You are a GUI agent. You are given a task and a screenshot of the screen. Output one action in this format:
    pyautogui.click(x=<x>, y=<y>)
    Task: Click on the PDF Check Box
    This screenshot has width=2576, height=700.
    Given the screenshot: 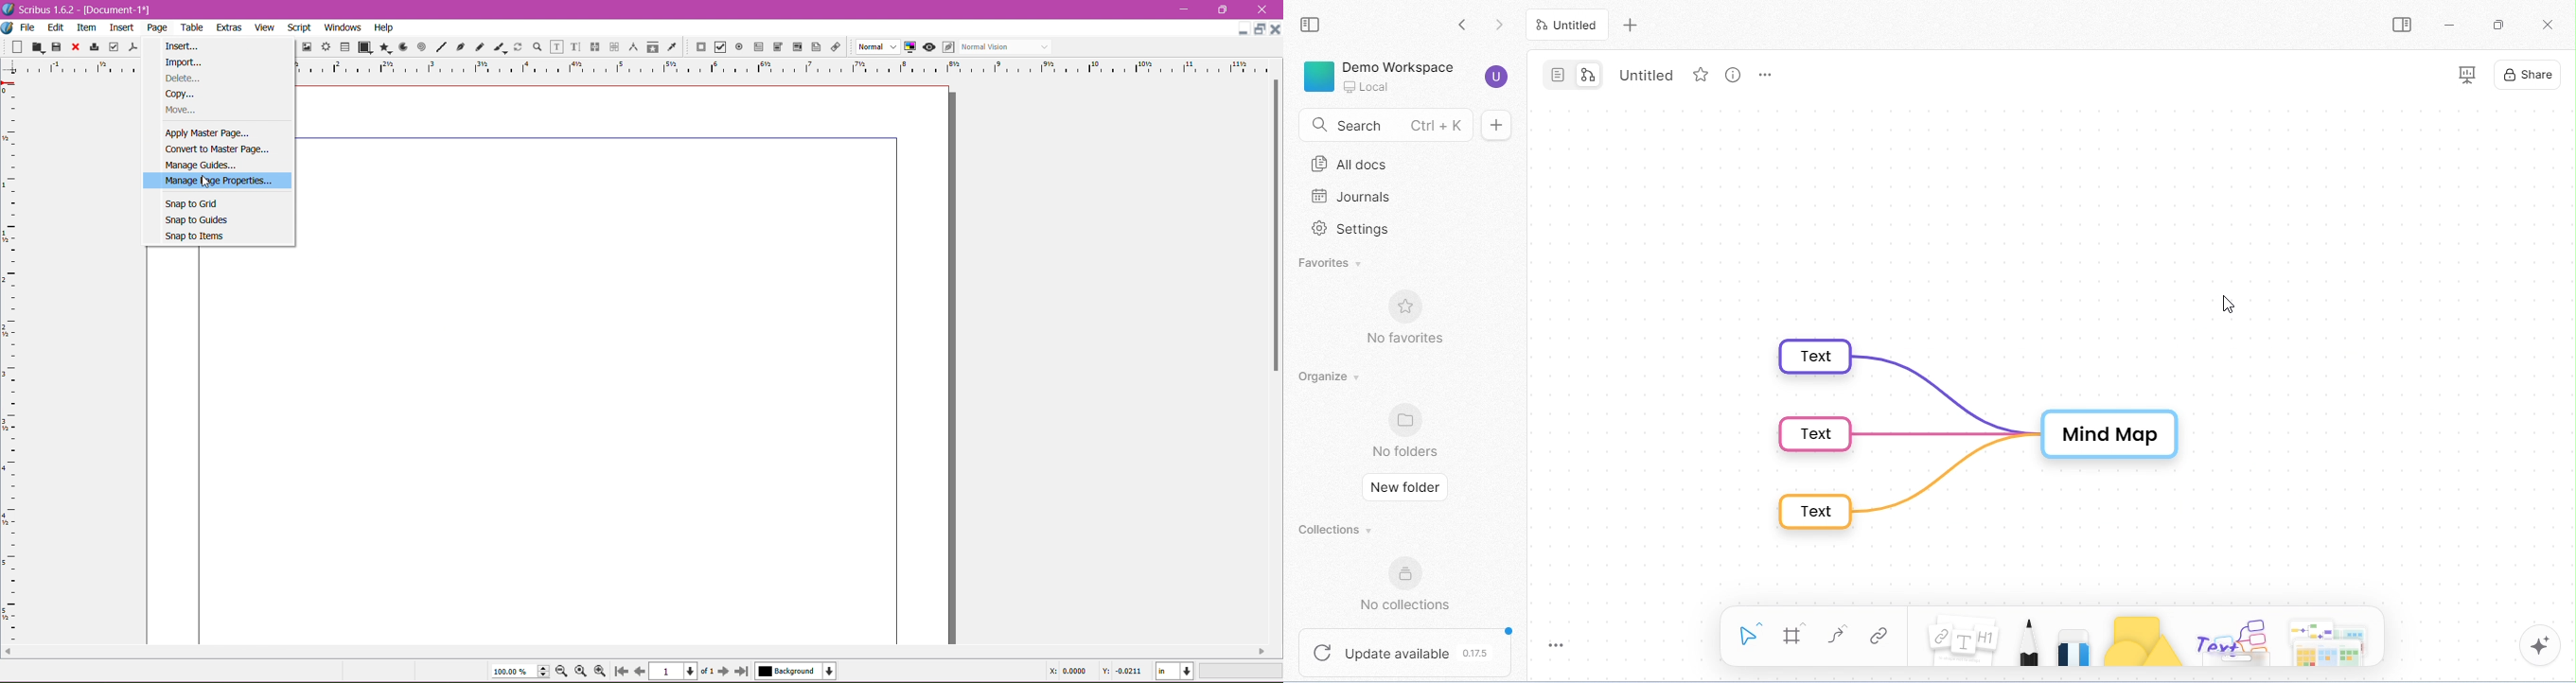 What is the action you would take?
    pyautogui.click(x=721, y=47)
    